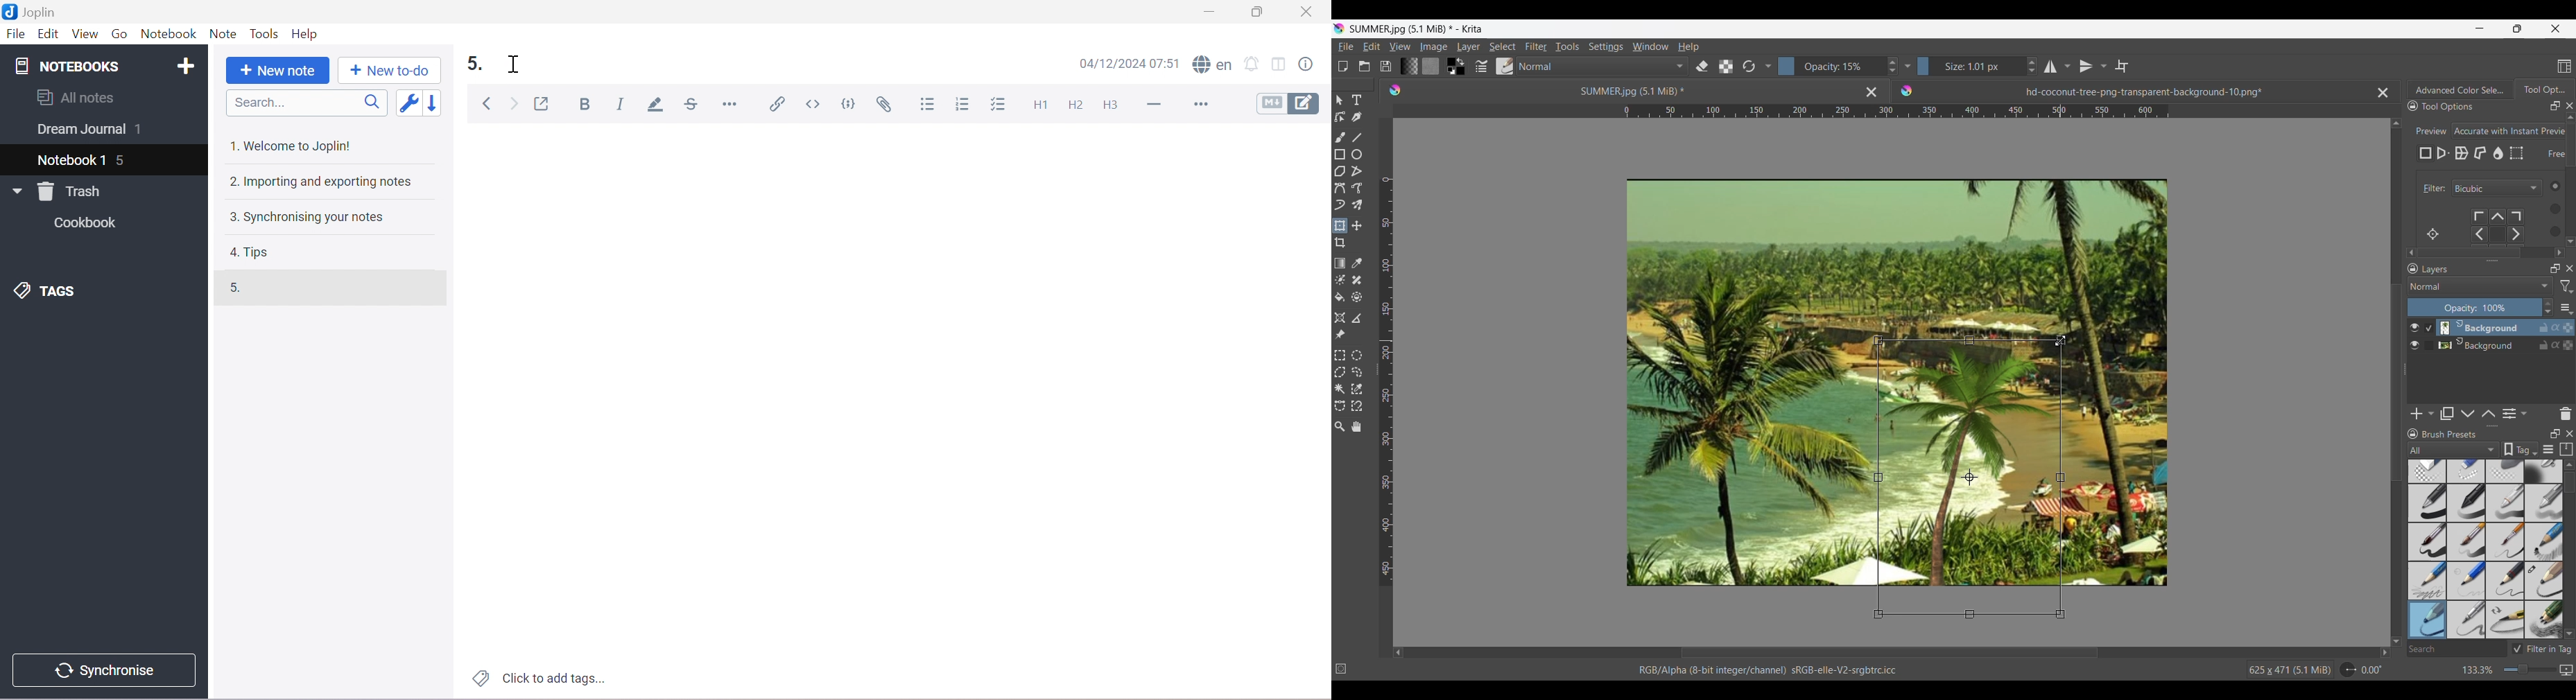 The width and height of the screenshot is (2576, 700). What do you see at coordinates (1356, 205) in the screenshot?
I see `Multibrush tool` at bounding box center [1356, 205].